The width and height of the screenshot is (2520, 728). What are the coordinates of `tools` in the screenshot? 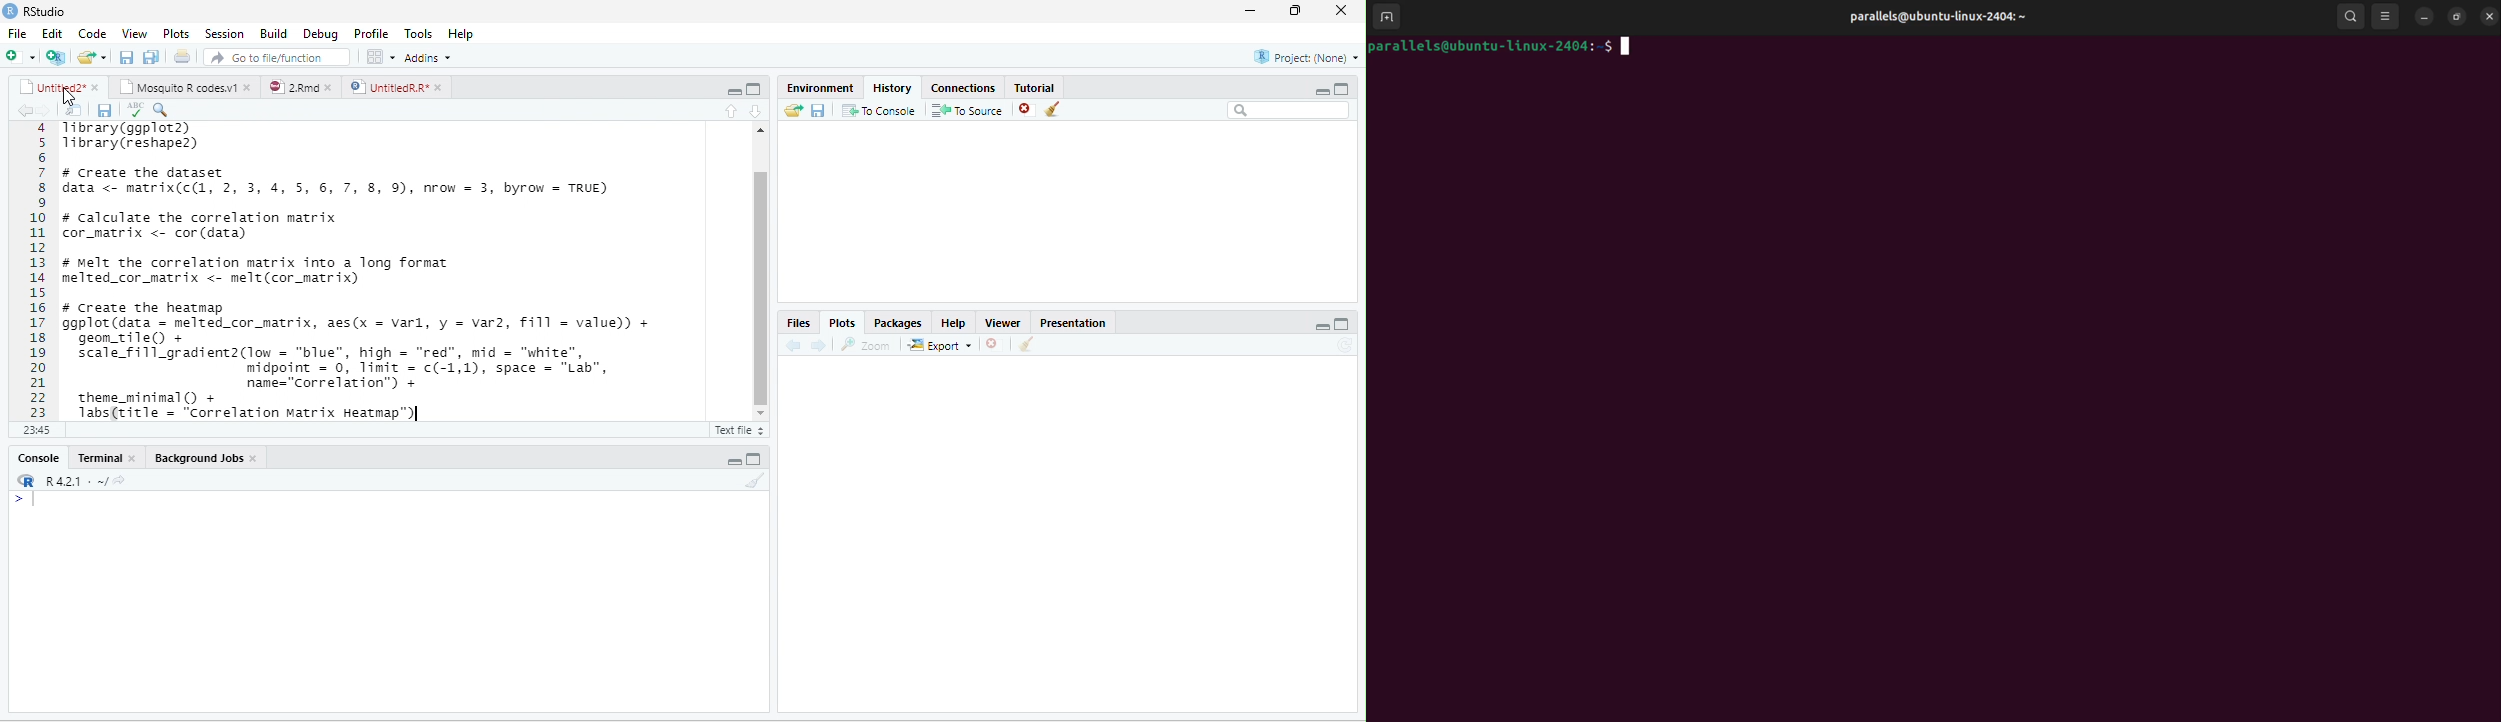 It's located at (418, 31).